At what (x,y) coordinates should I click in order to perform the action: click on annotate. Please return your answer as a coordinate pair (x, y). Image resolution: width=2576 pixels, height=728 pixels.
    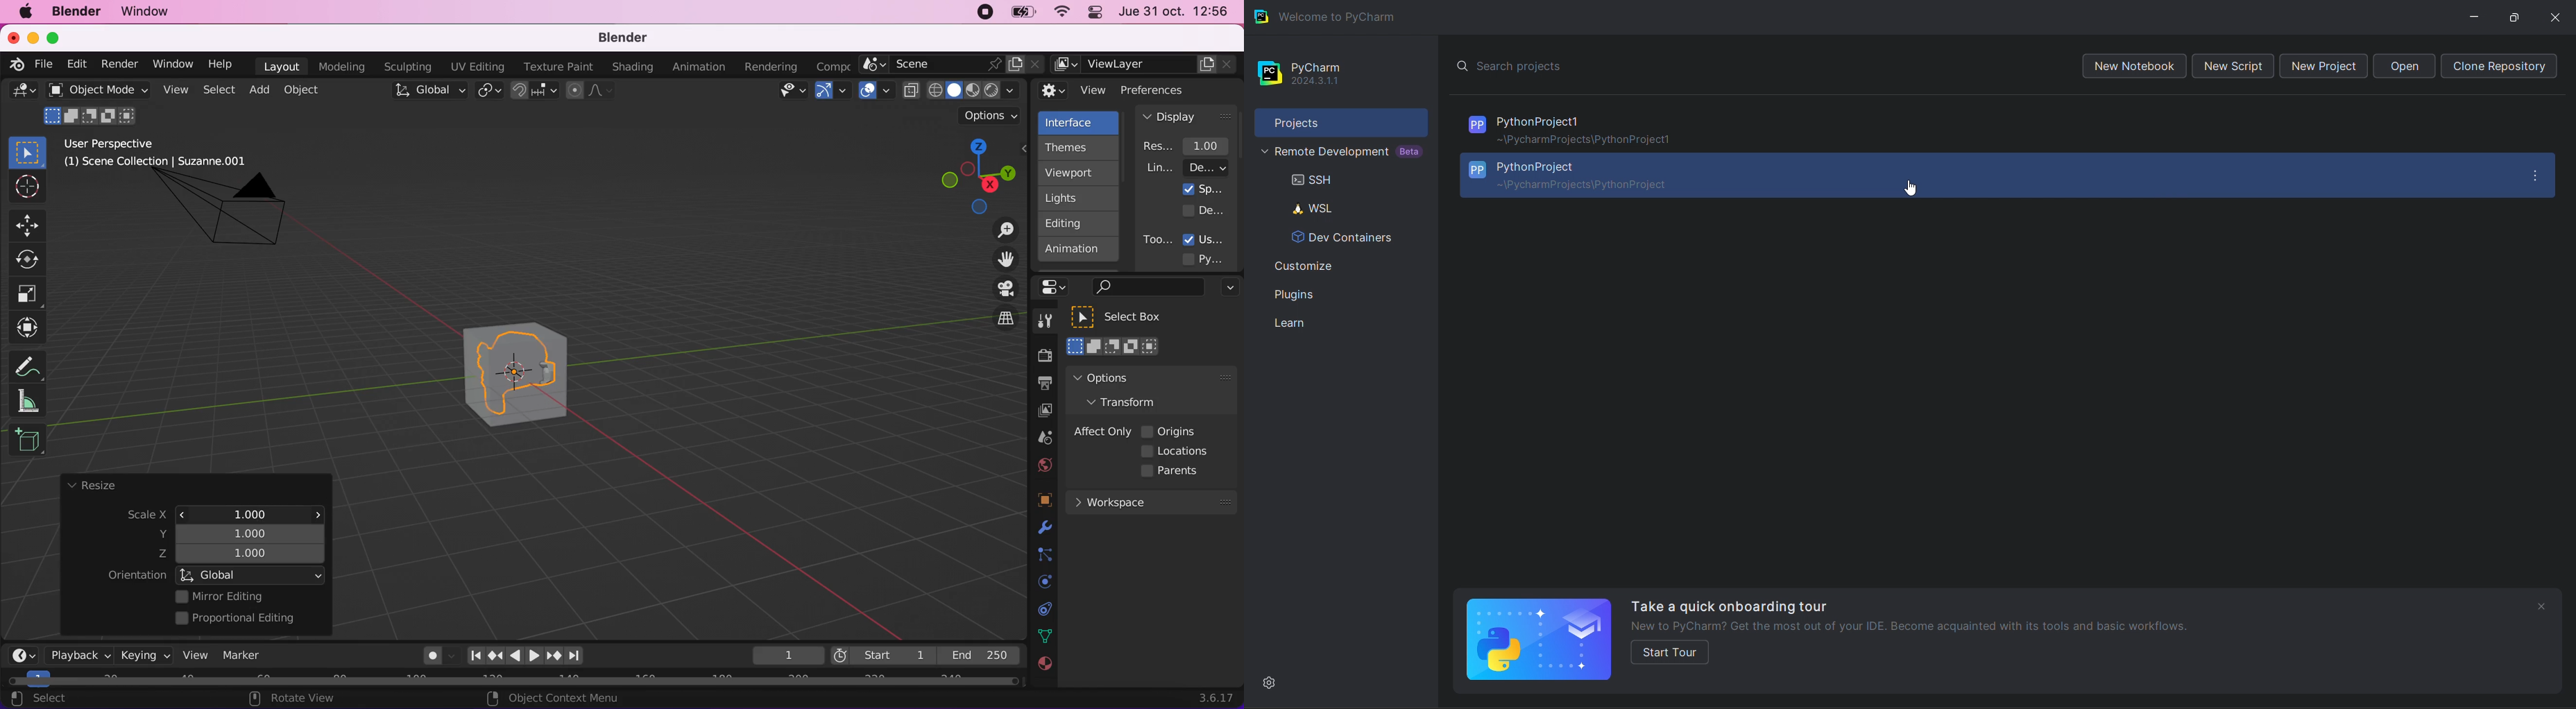
    Looking at the image, I should click on (32, 364).